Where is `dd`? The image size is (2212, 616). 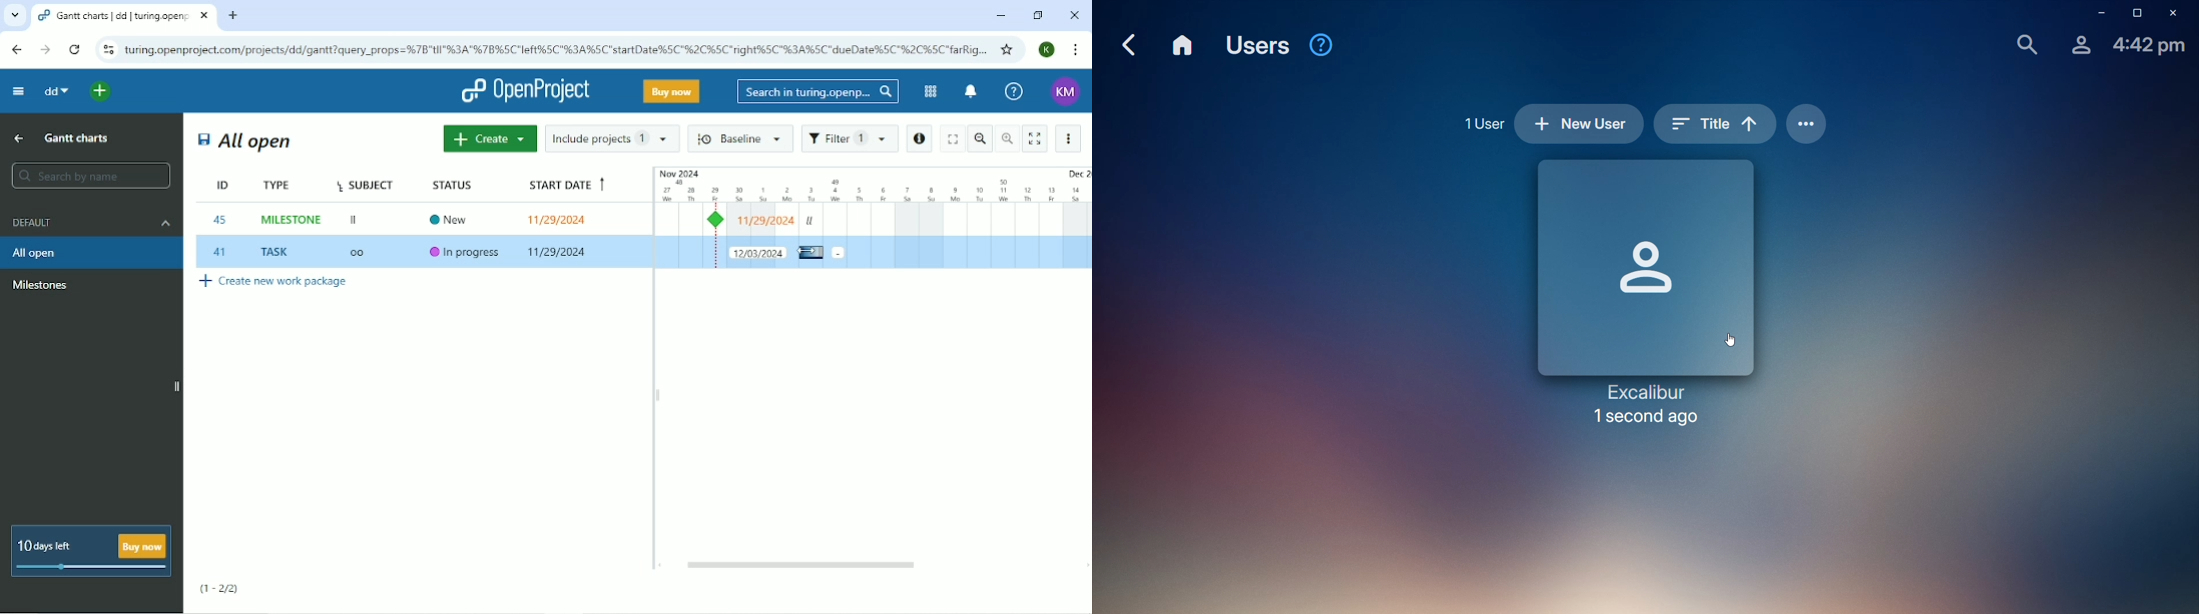
dd is located at coordinates (54, 90).